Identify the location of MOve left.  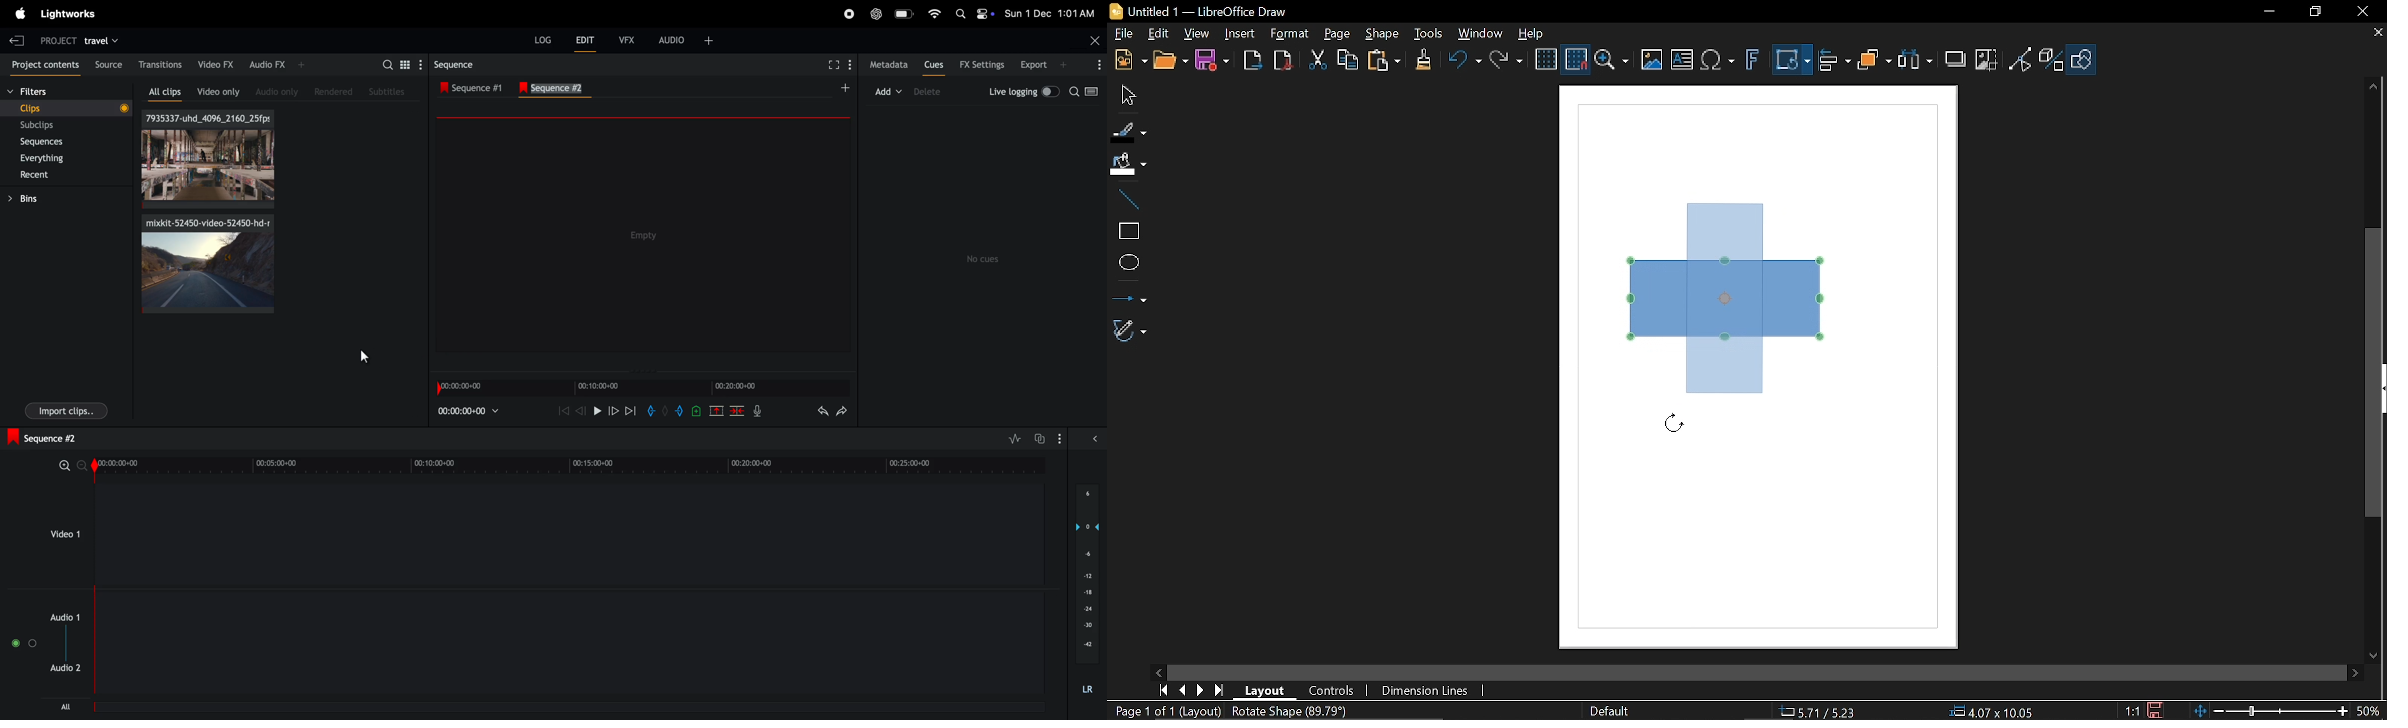
(1159, 671).